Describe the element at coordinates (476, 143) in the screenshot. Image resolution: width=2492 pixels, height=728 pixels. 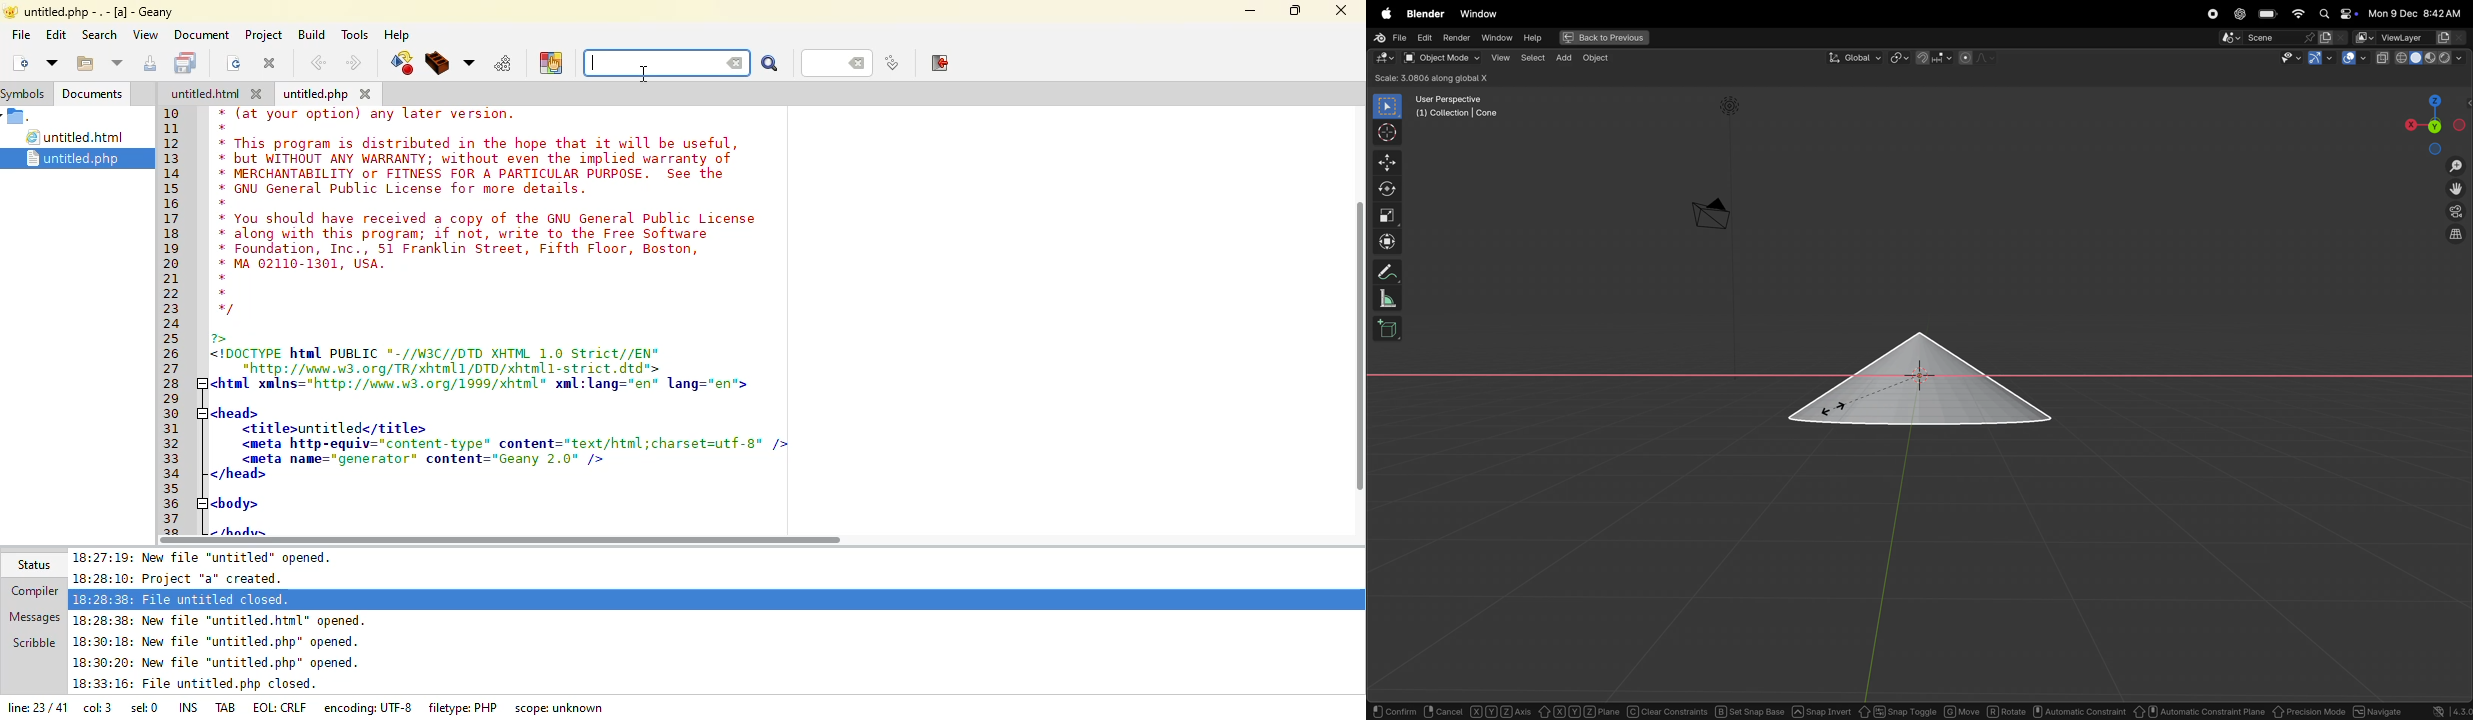
I see `* This program is distributed in the hope that it will be usefull` at that location.